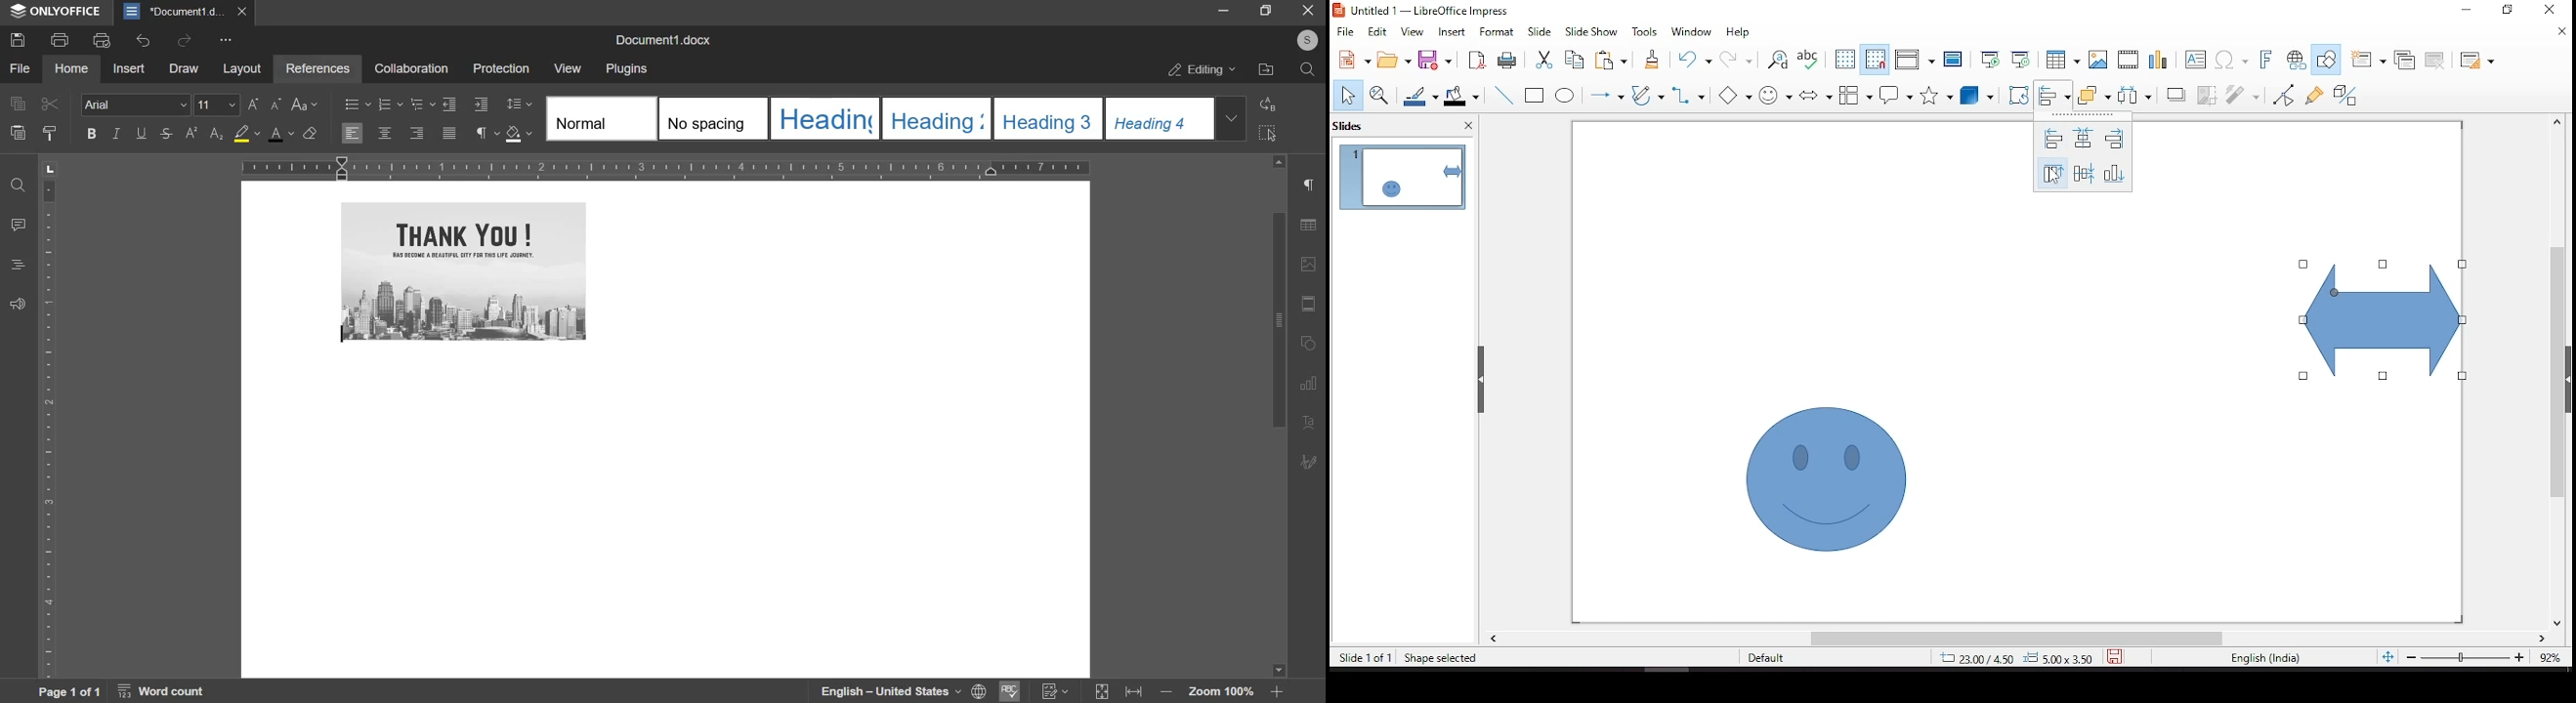  What do you see at coordinates (600, 117) in the screenshot?
I see `Normal` at bounding box center [600, 117].